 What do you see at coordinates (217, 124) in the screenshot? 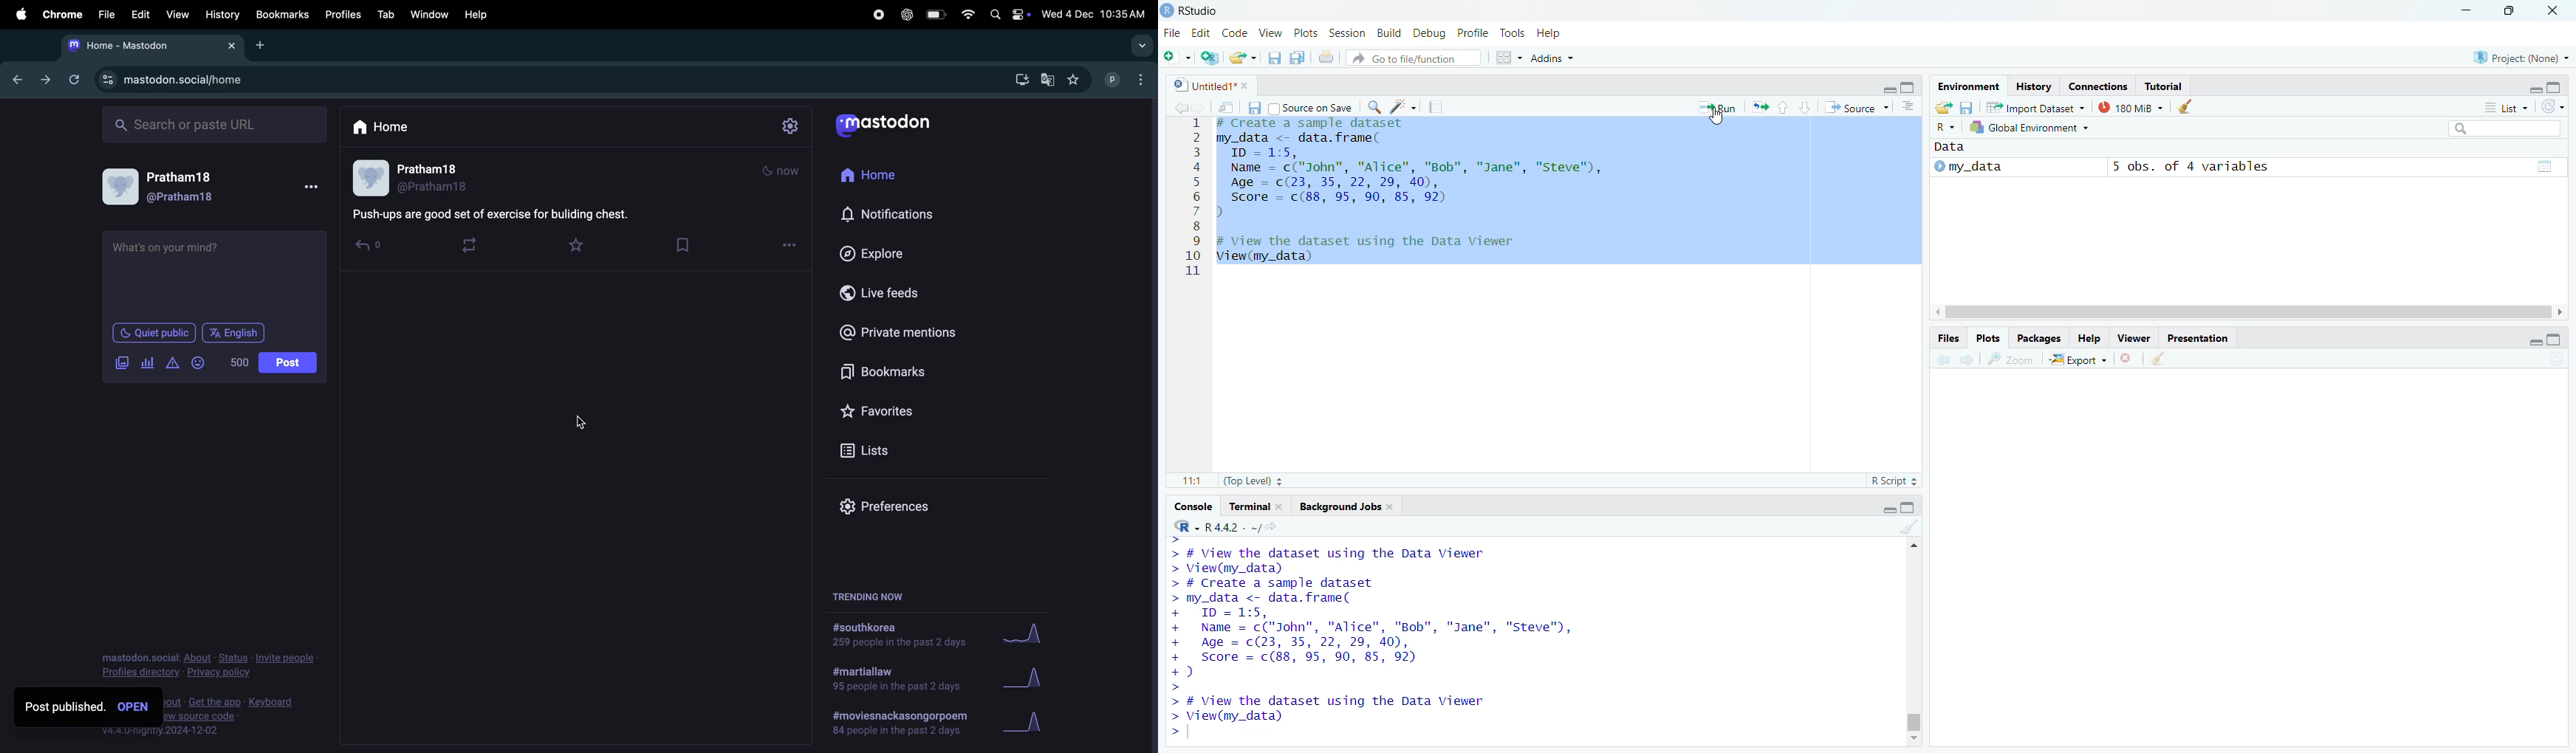
I see `Search or paste url` at bounding box center [217, 124].